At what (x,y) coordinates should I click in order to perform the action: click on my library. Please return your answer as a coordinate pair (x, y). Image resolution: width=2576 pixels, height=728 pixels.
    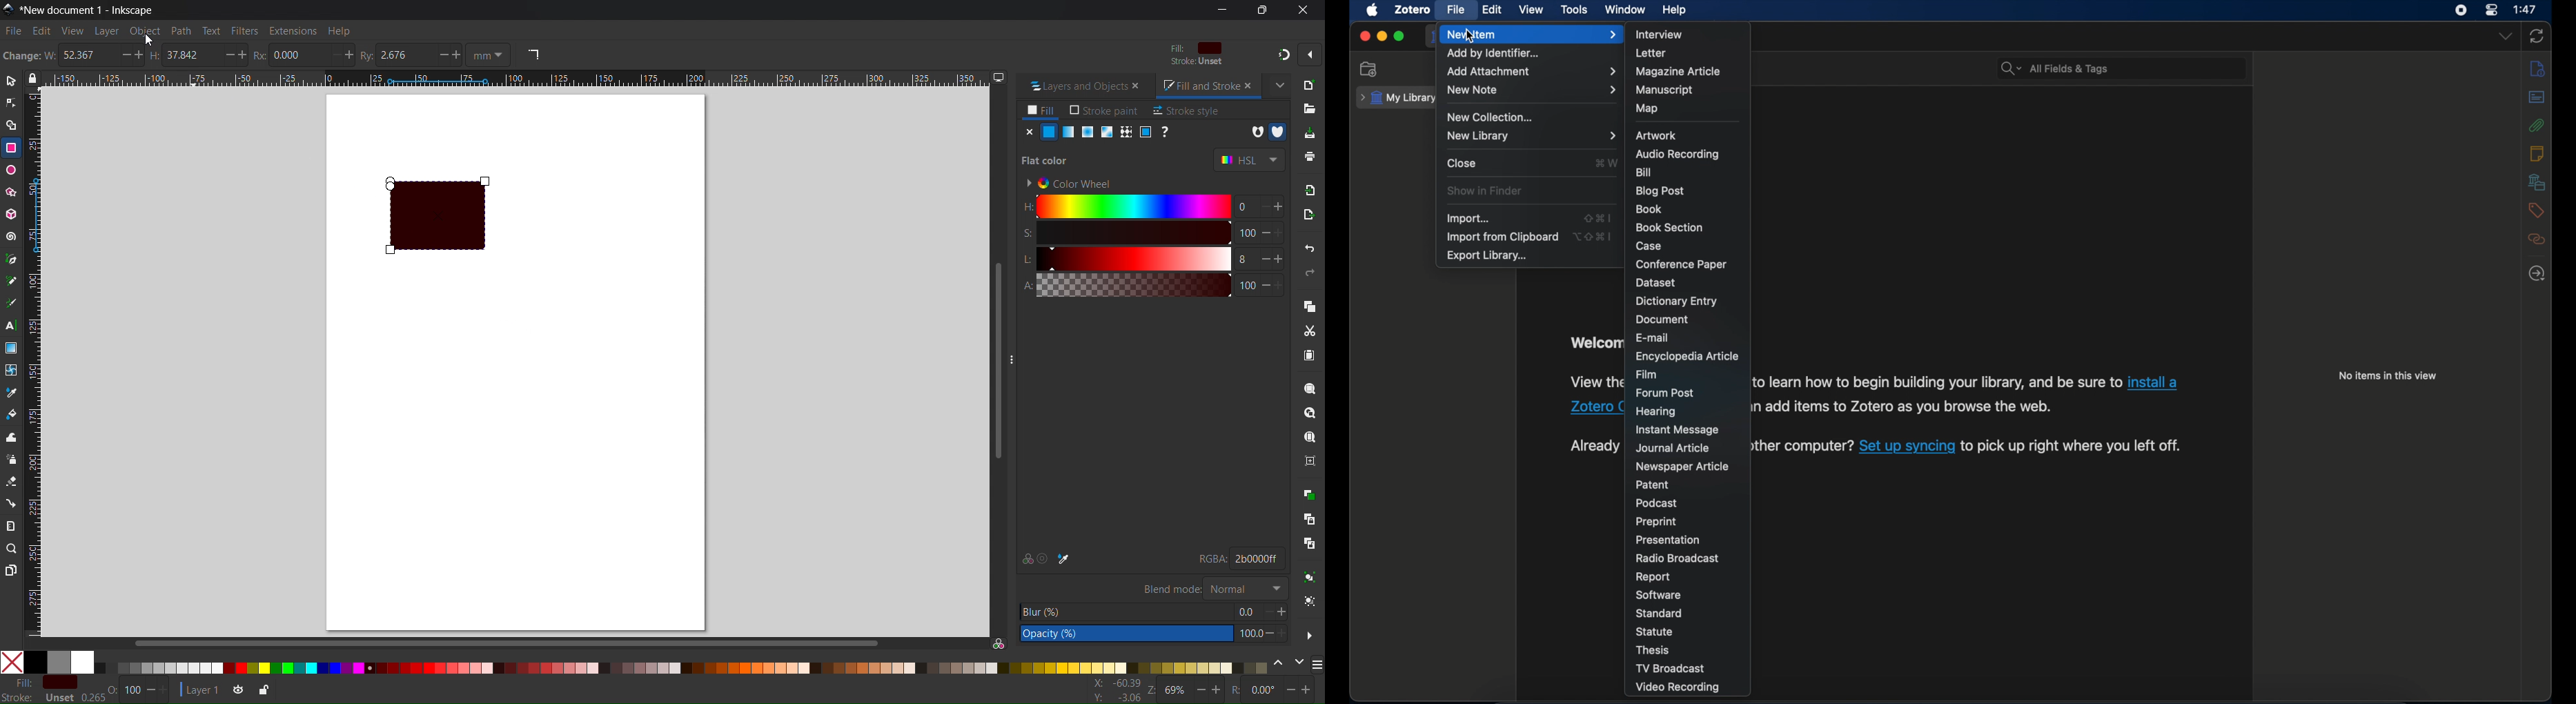
    Looking at the image, I should click on (1397, 98).